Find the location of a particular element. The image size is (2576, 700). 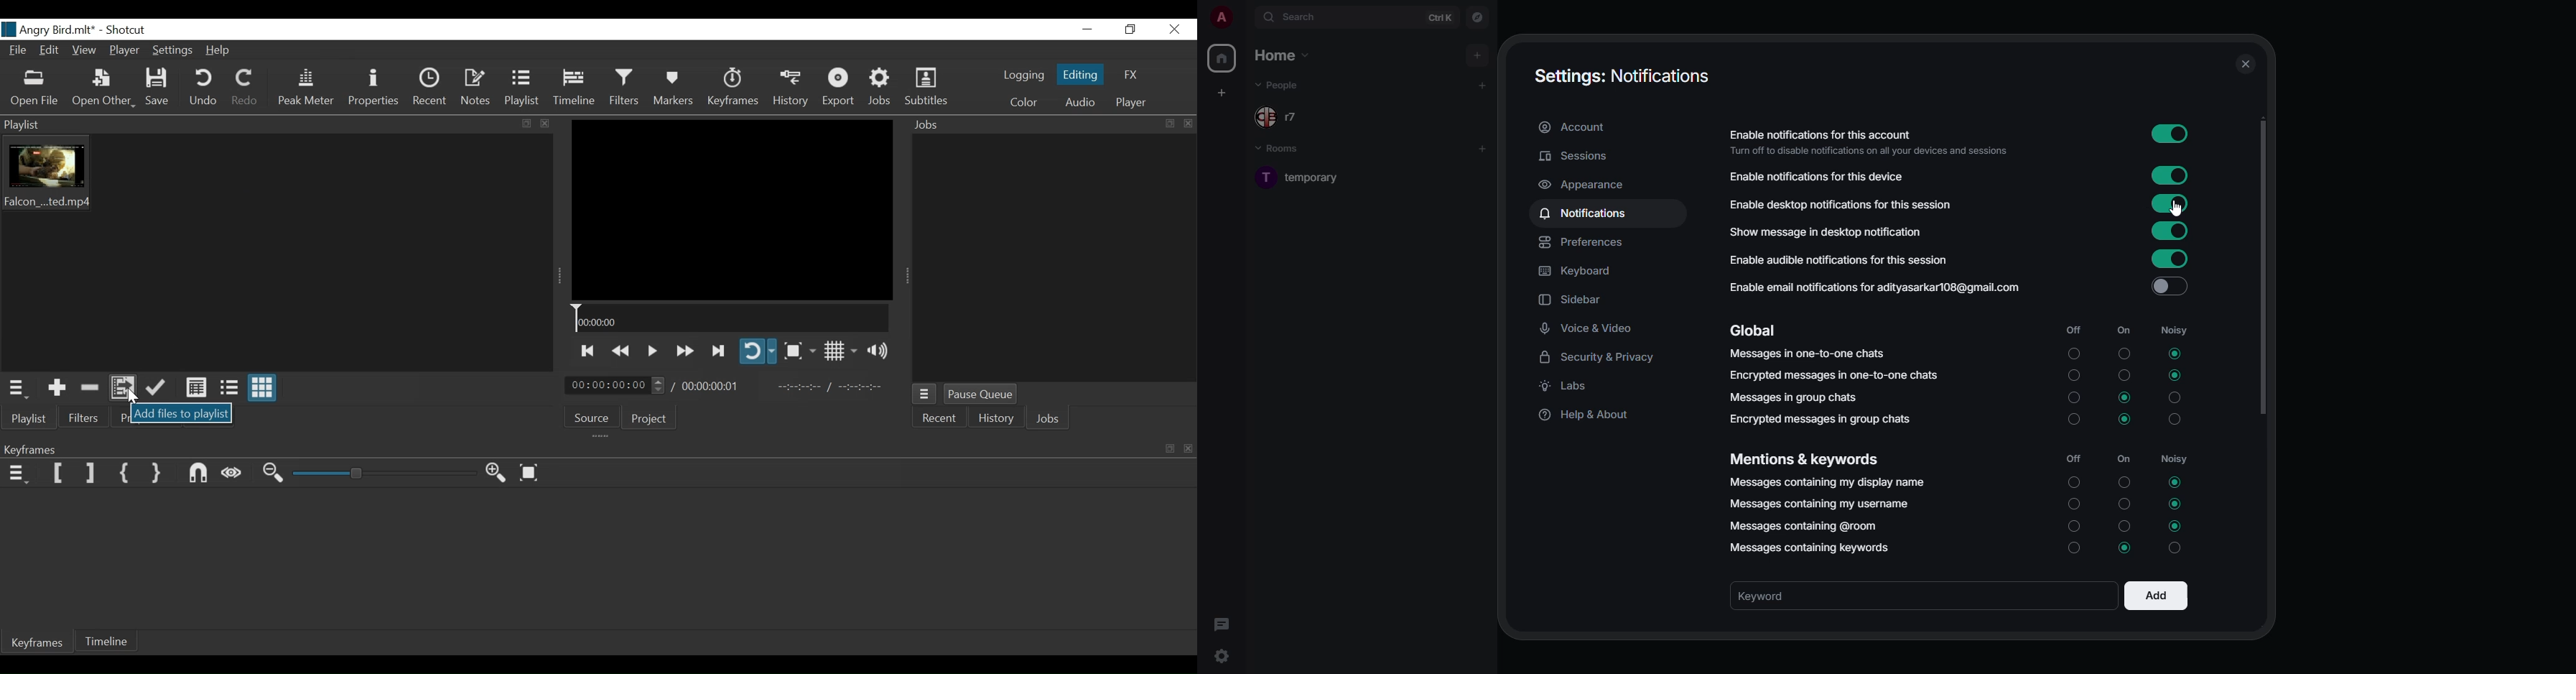

Zoom Keyframe in is located at coordinates (500, 474).